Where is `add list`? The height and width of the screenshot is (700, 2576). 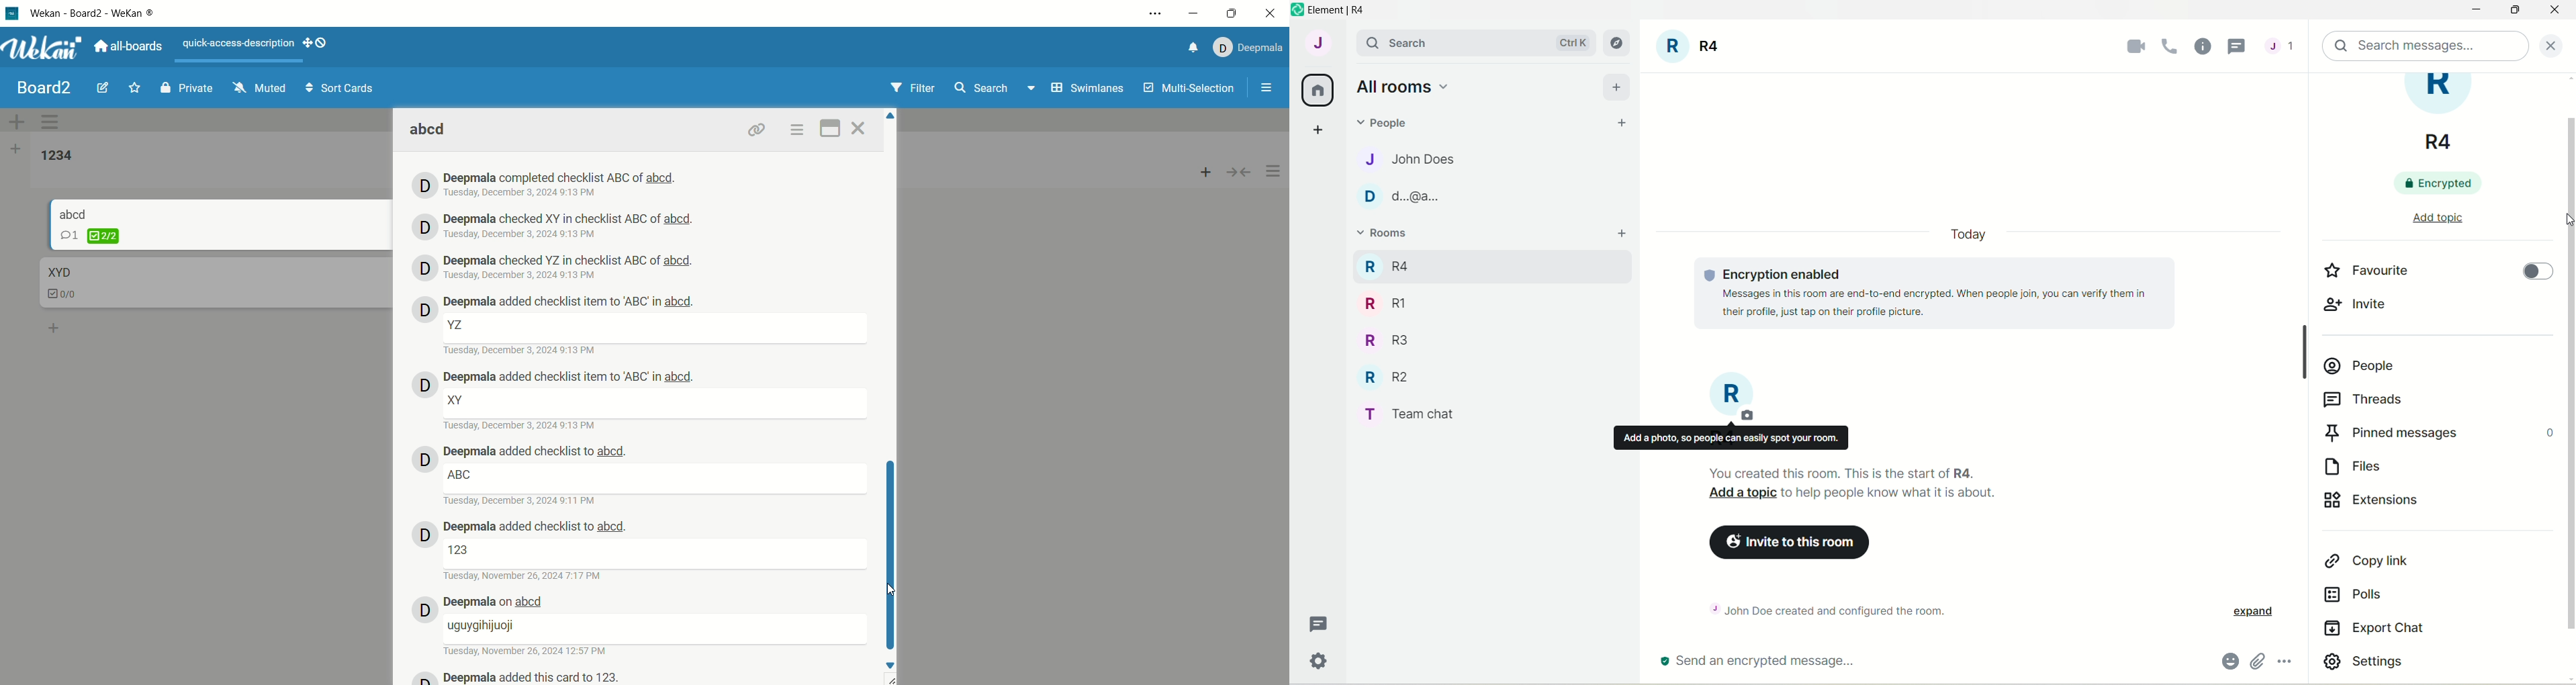
add list is located at coordinates (15, 151).